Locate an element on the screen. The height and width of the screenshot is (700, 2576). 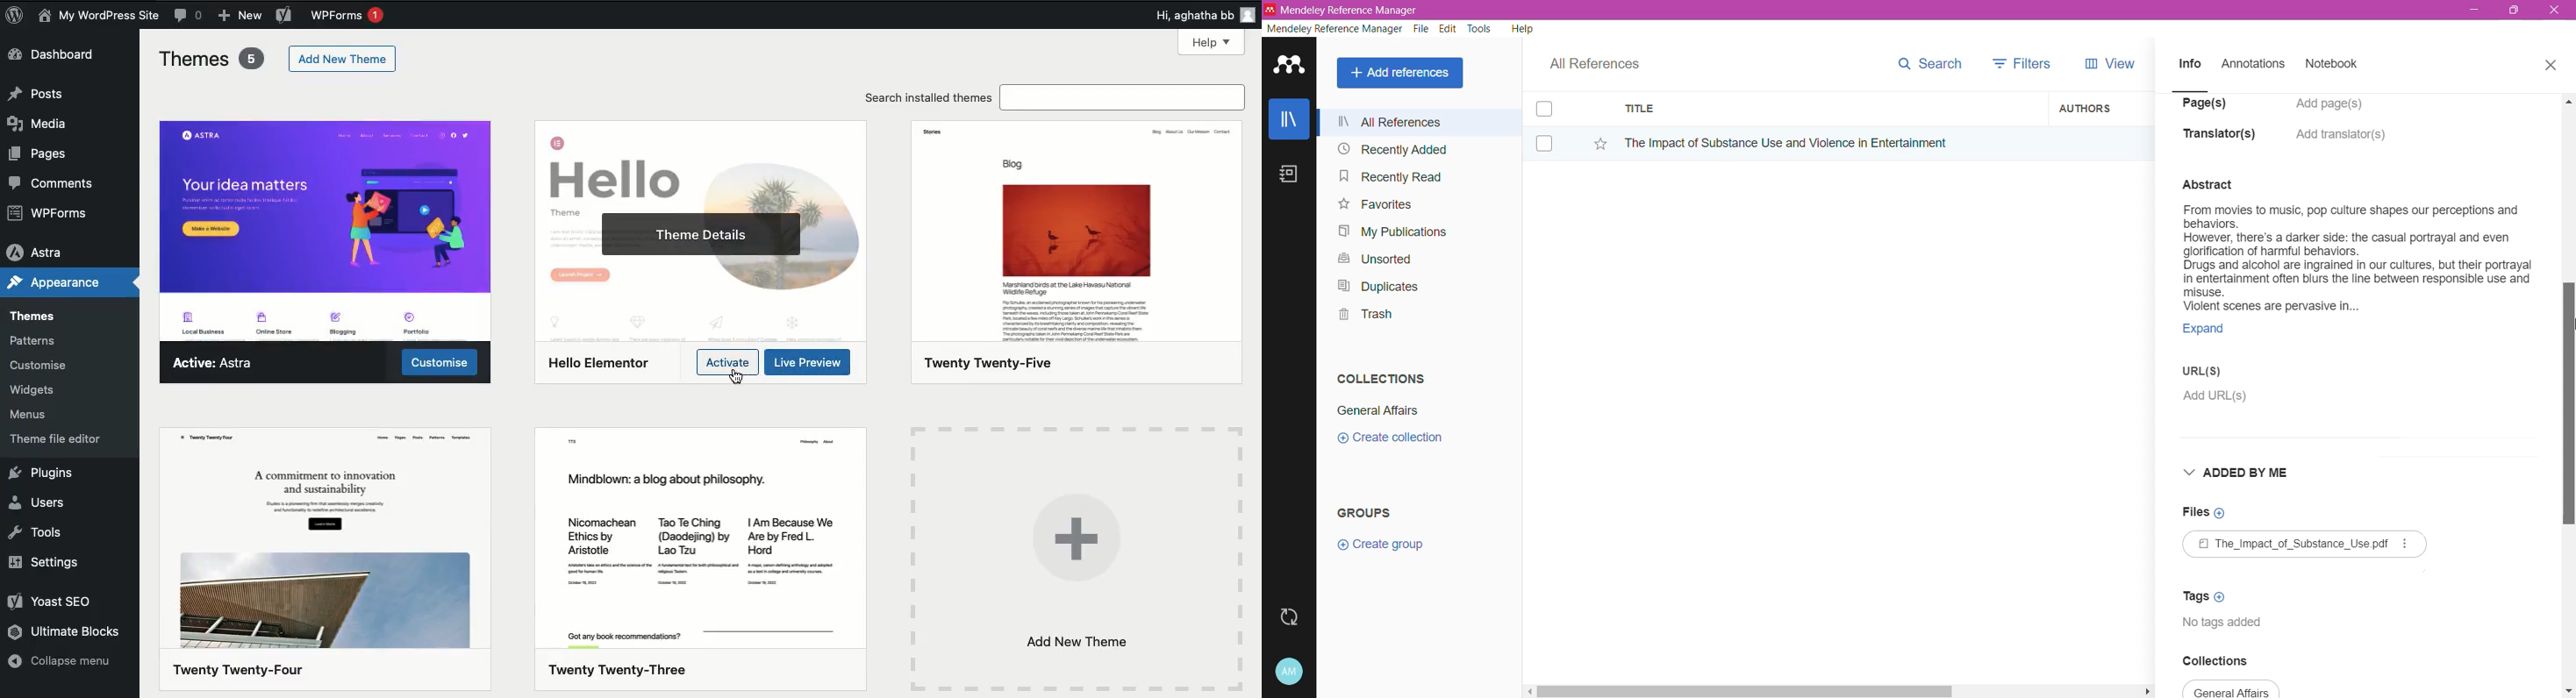
Files is located at coordinates (2211, 512).